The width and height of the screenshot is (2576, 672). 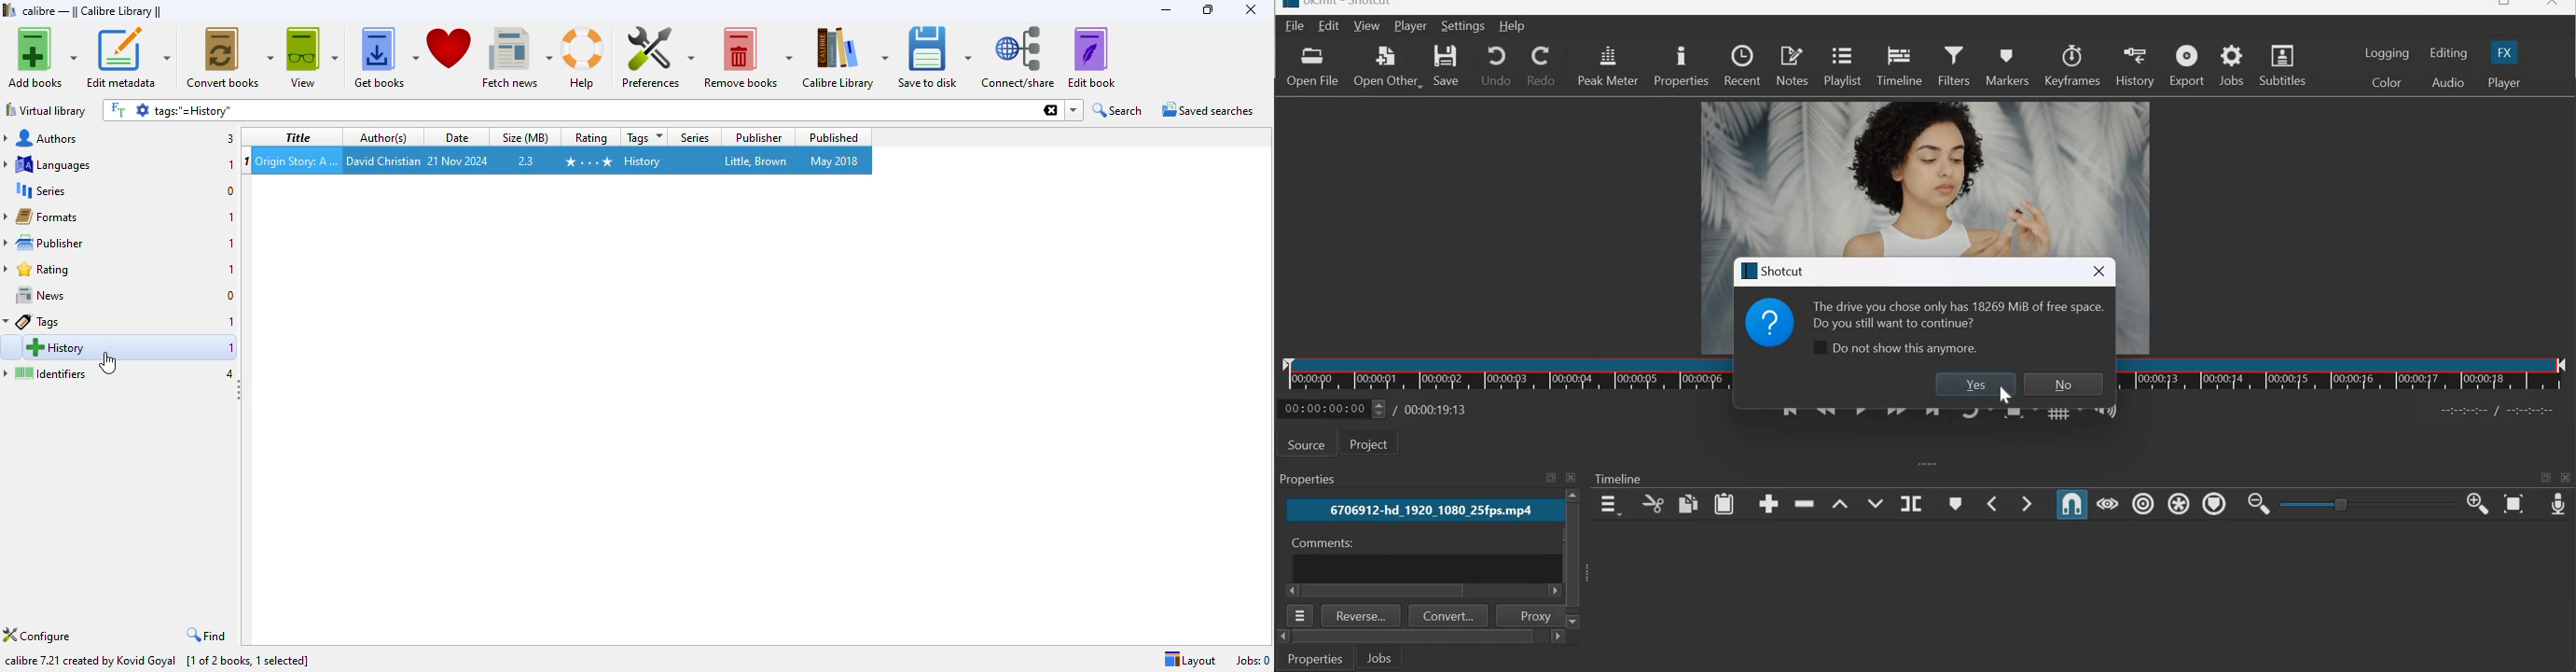 What do you see at coordinates (2213, 503) in the screenshot?
I see `Ripple Markers` at bounding box center [2213, 503].